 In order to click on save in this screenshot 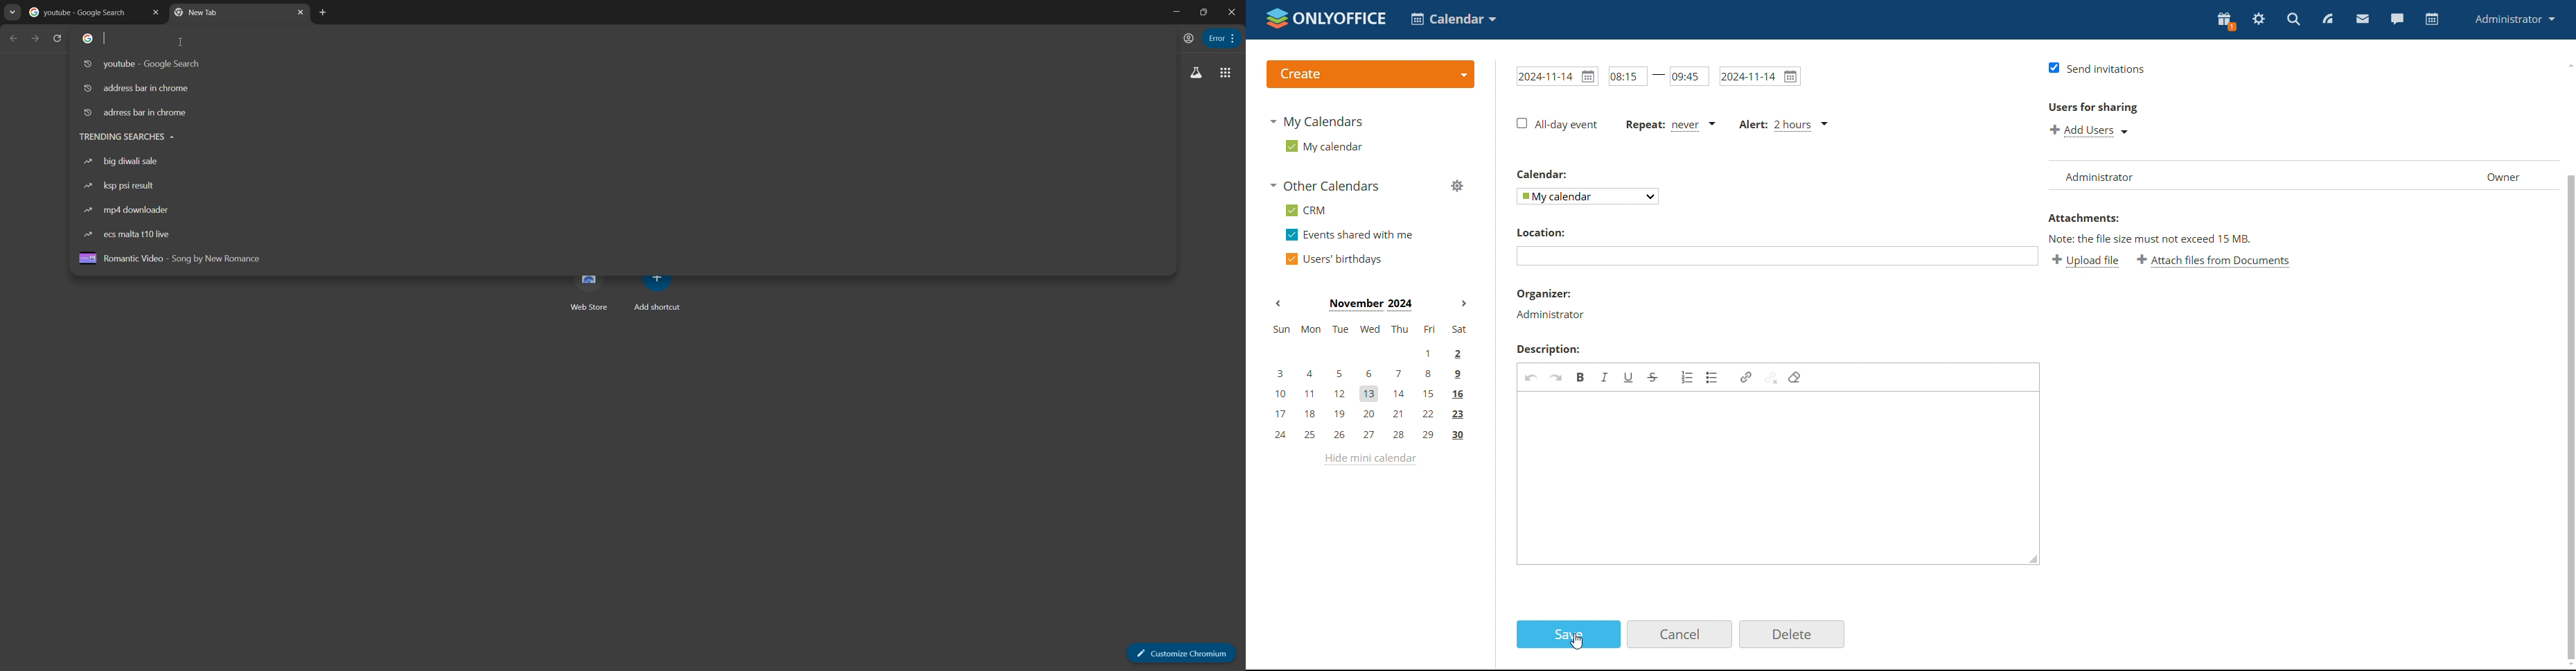, I will do `click(1567, 634)`.